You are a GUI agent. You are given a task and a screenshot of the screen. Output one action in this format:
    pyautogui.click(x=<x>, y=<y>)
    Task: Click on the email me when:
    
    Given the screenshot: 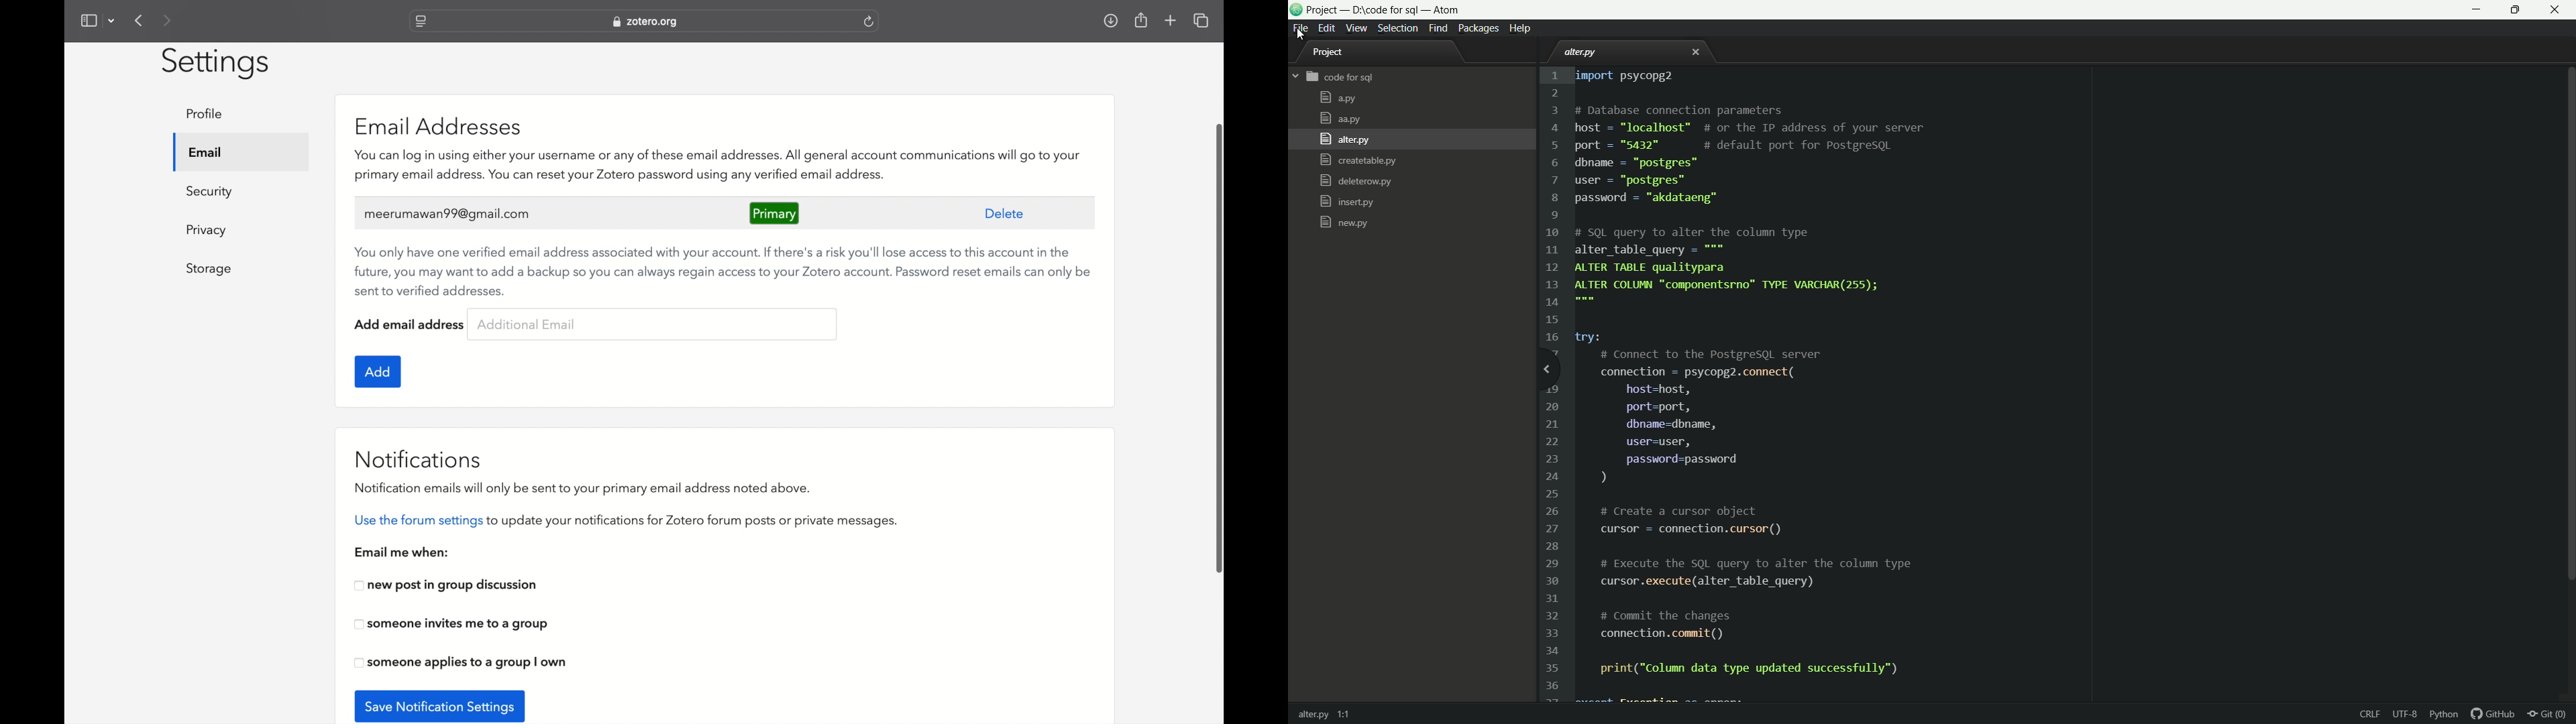 What is the action you would take?
    pyautogui.click(x=403, y=552)
    